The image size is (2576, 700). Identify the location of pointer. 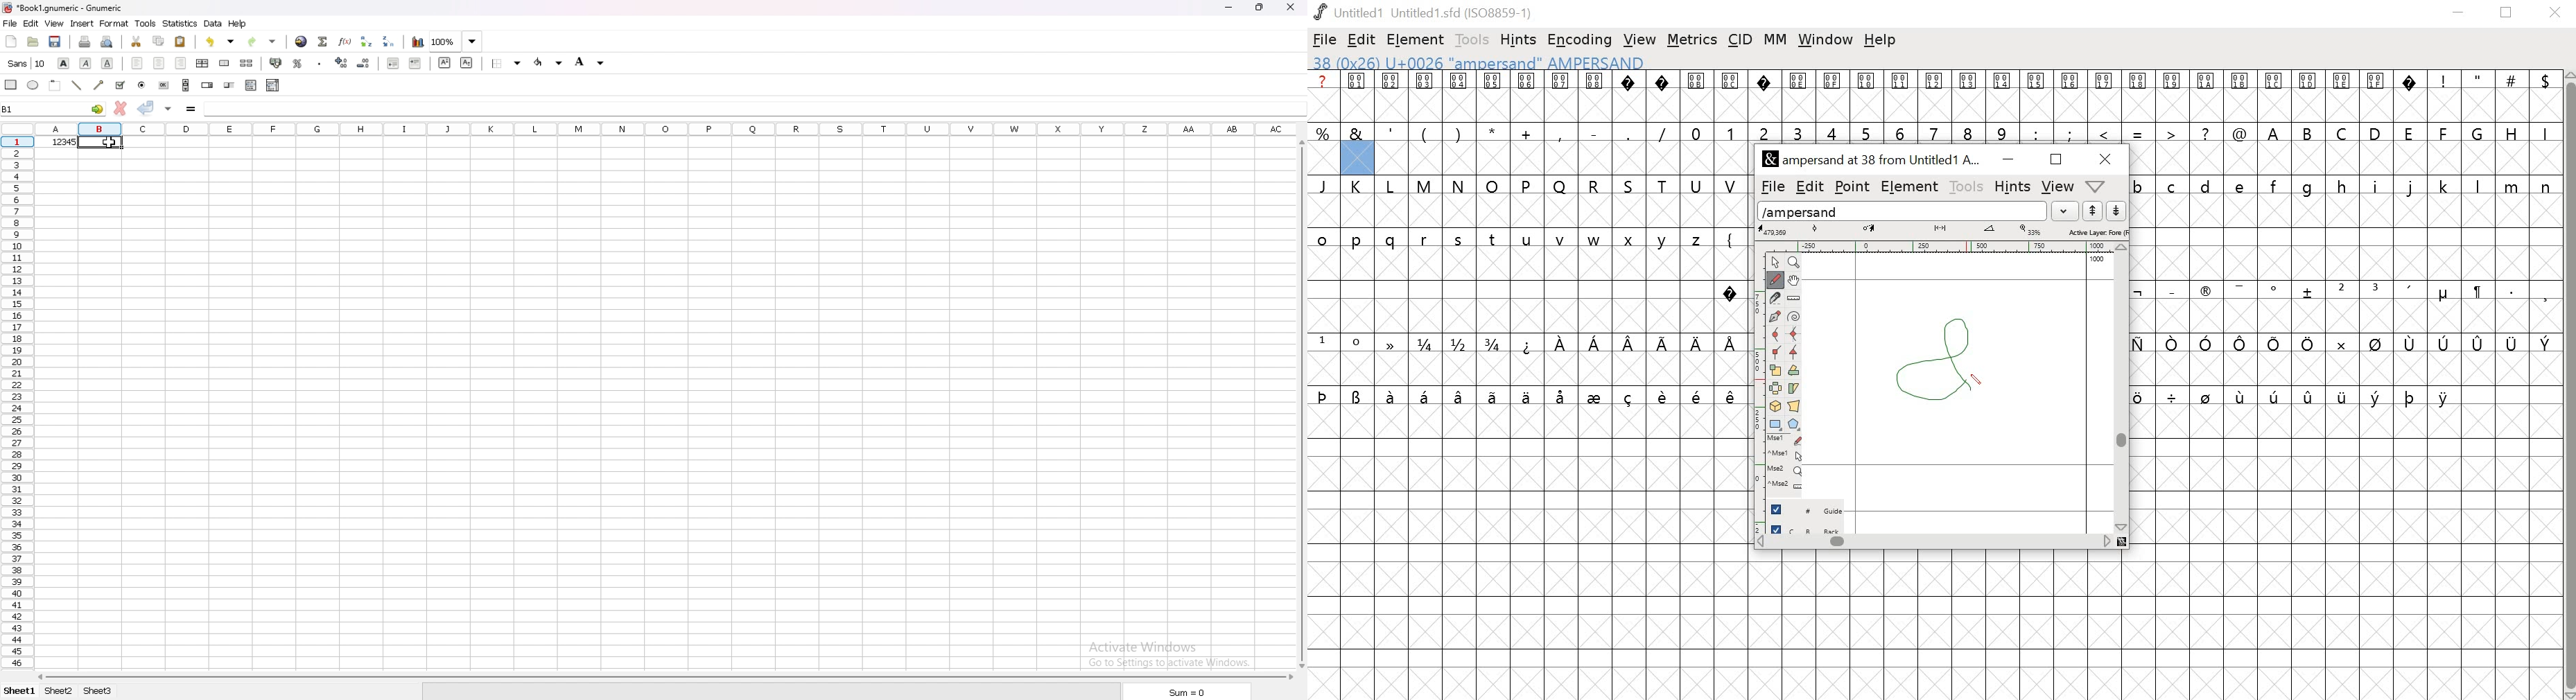
(1774, 261).